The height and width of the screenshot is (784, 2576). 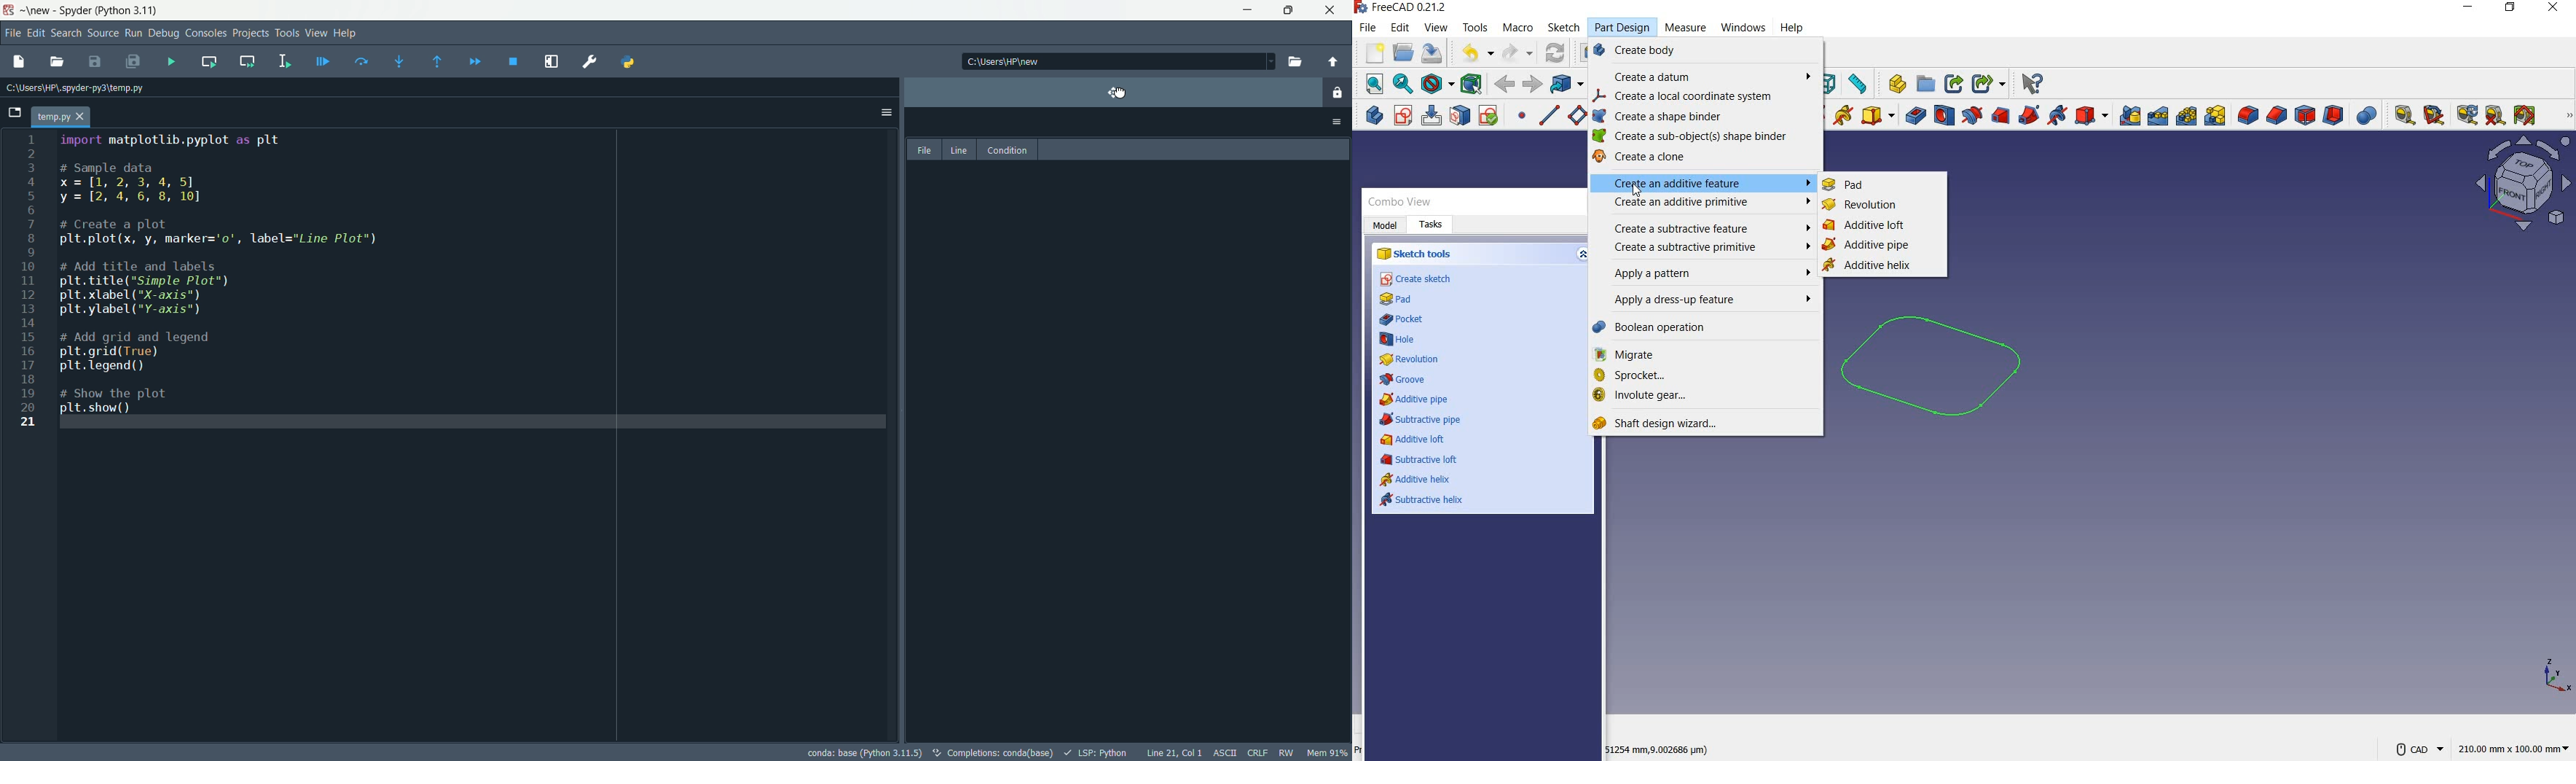 What do you see at coordinates (1432, 224) in the screenshot?
I see `Tasks` at bounding box center [1432, 224].